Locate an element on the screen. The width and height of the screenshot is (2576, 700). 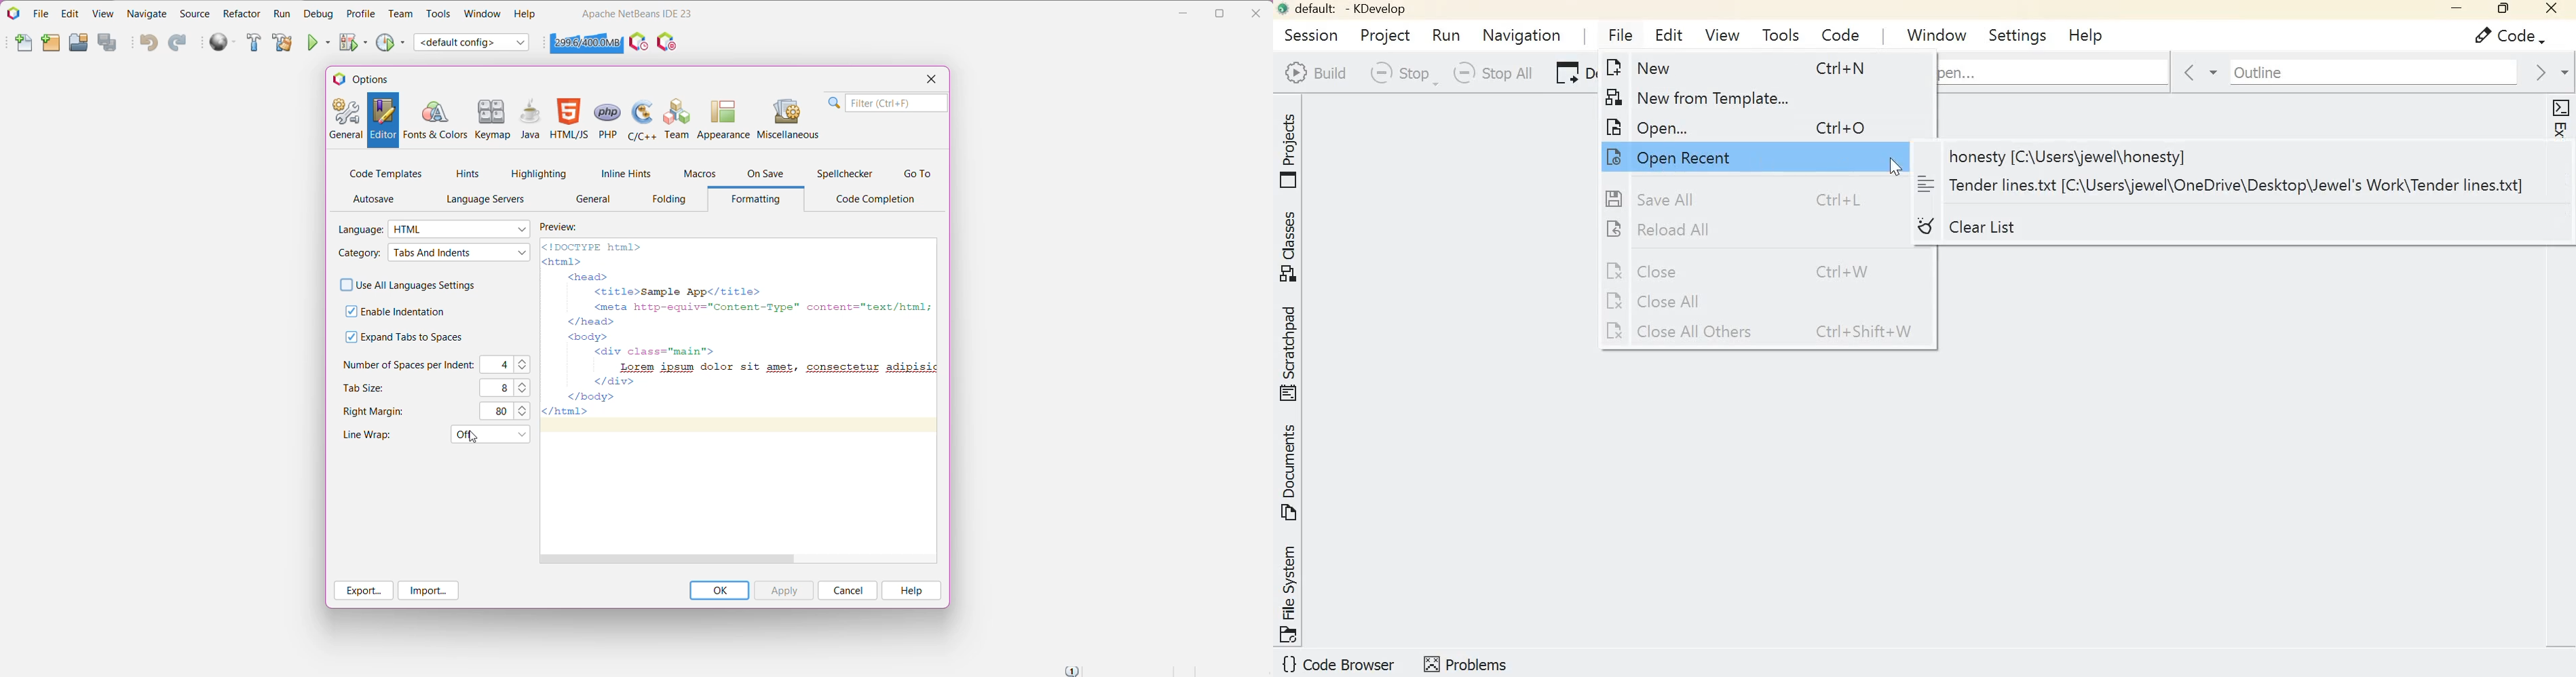
Code is located at coordinates (1837, 32).